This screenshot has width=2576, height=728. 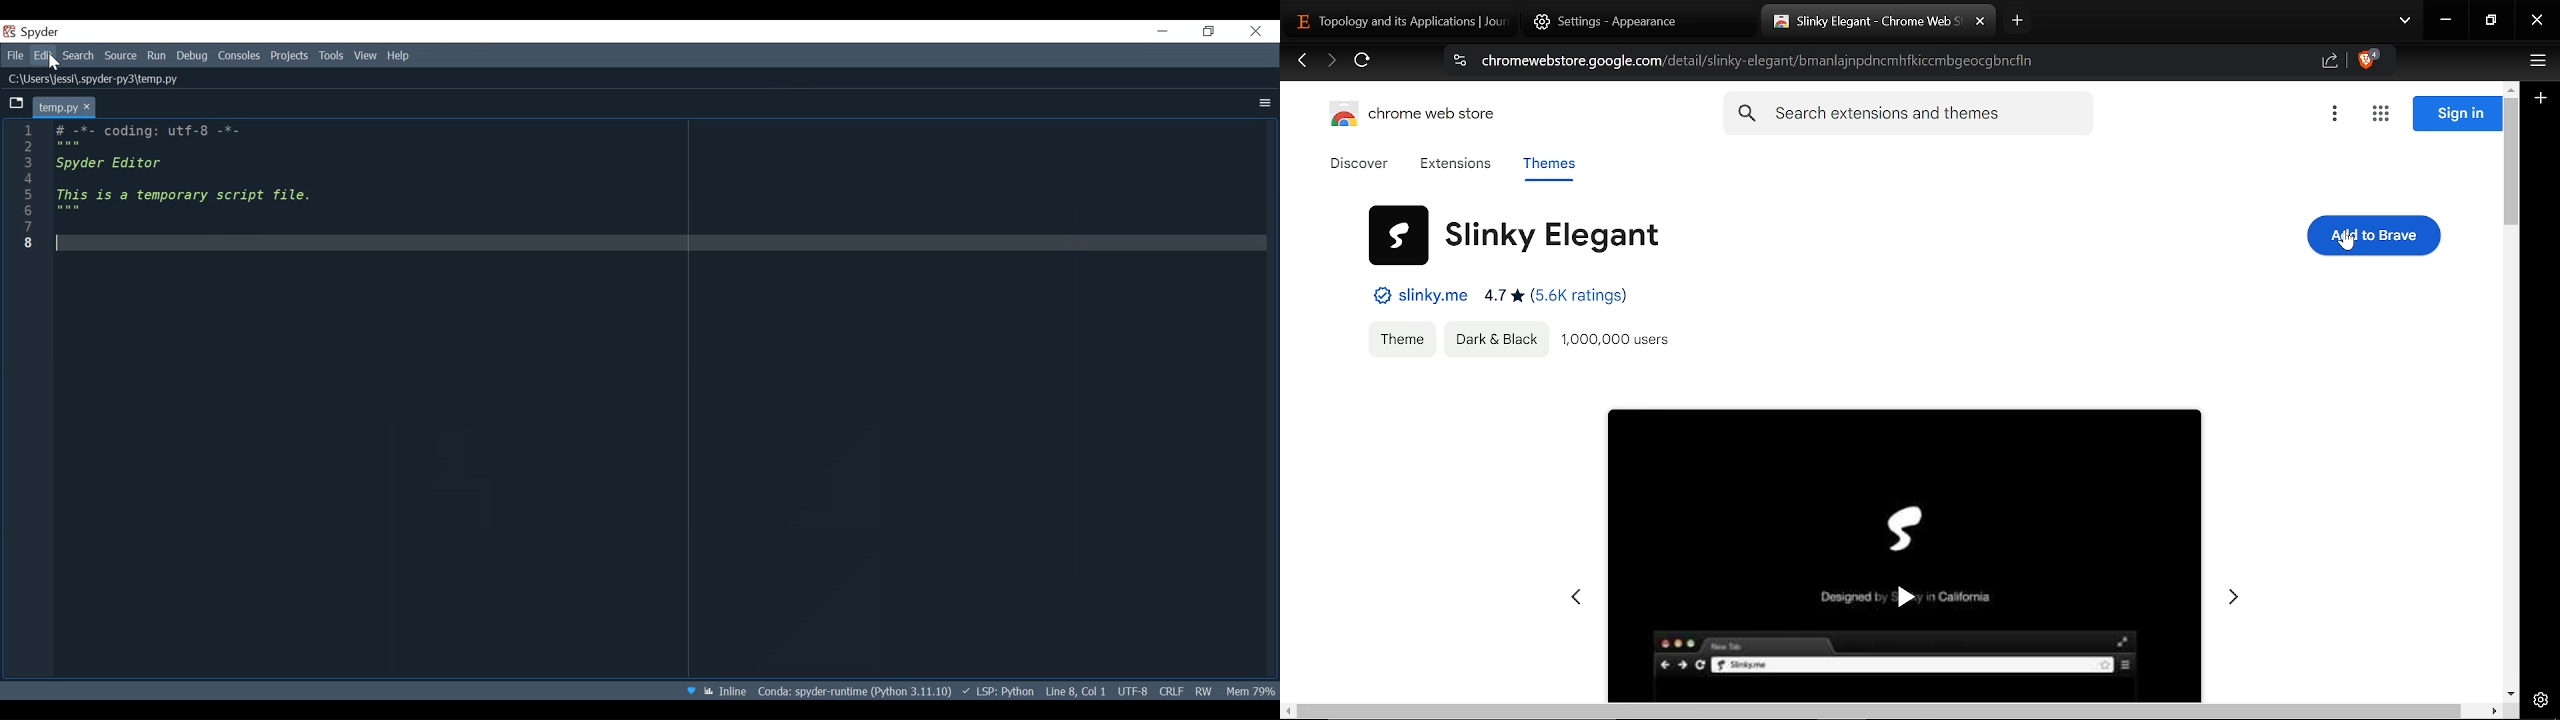 I want to click on Sign in, so click(x=2457, y=114).